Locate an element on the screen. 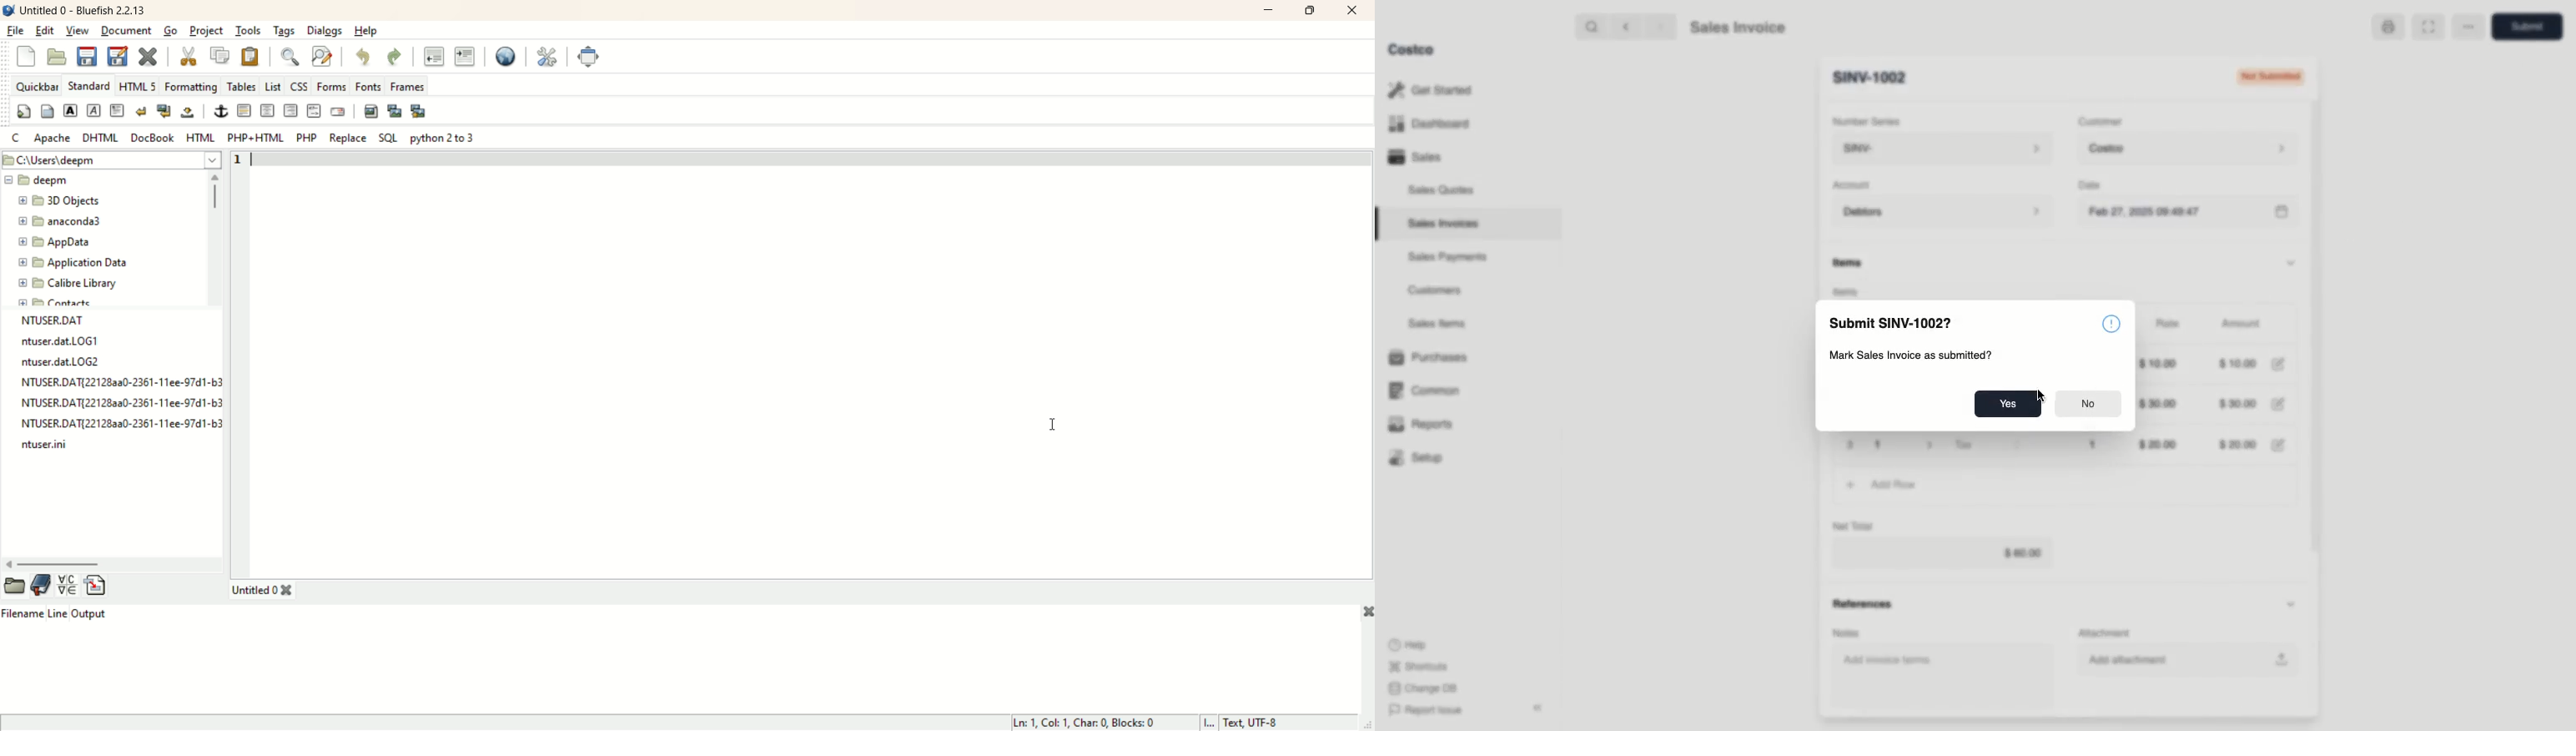  Sales Items is located at coordinates (1439, 322).